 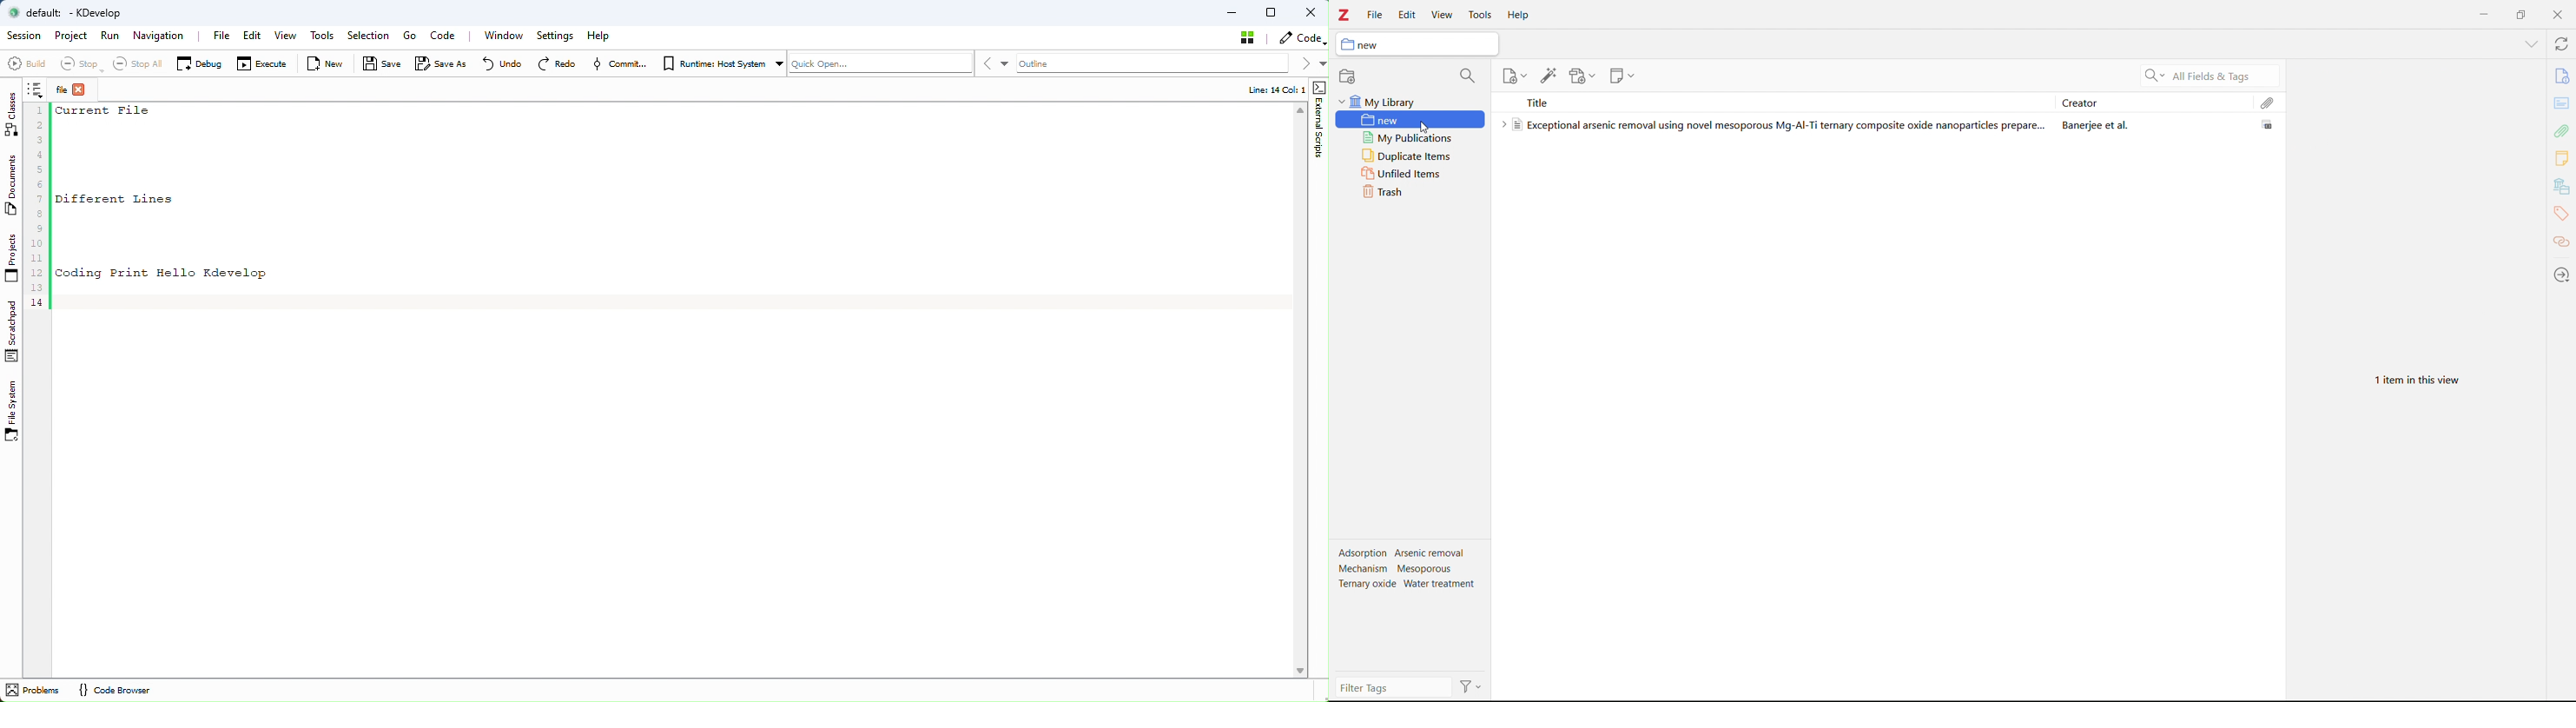 What do you see at coordinates (34, 691) in the screenshot?
I see `Problems` at bounding box center [34, 691].